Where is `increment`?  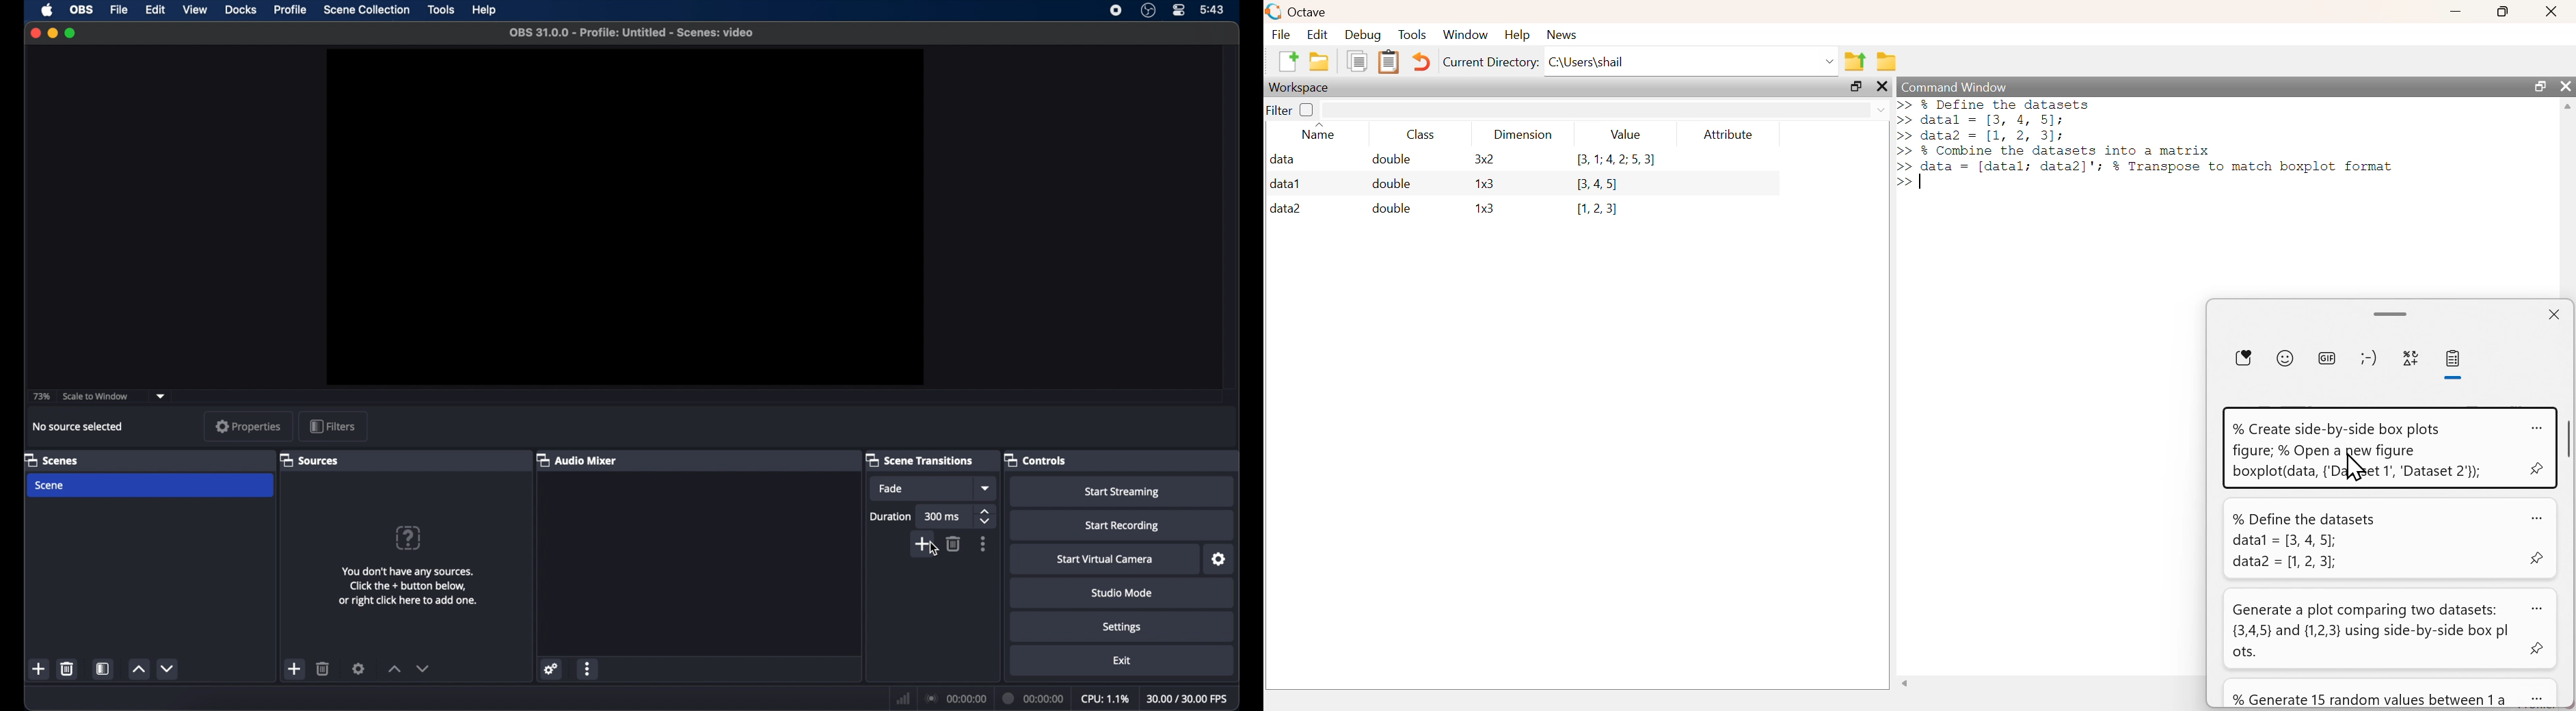
increment is located at coordinates (141, 669).